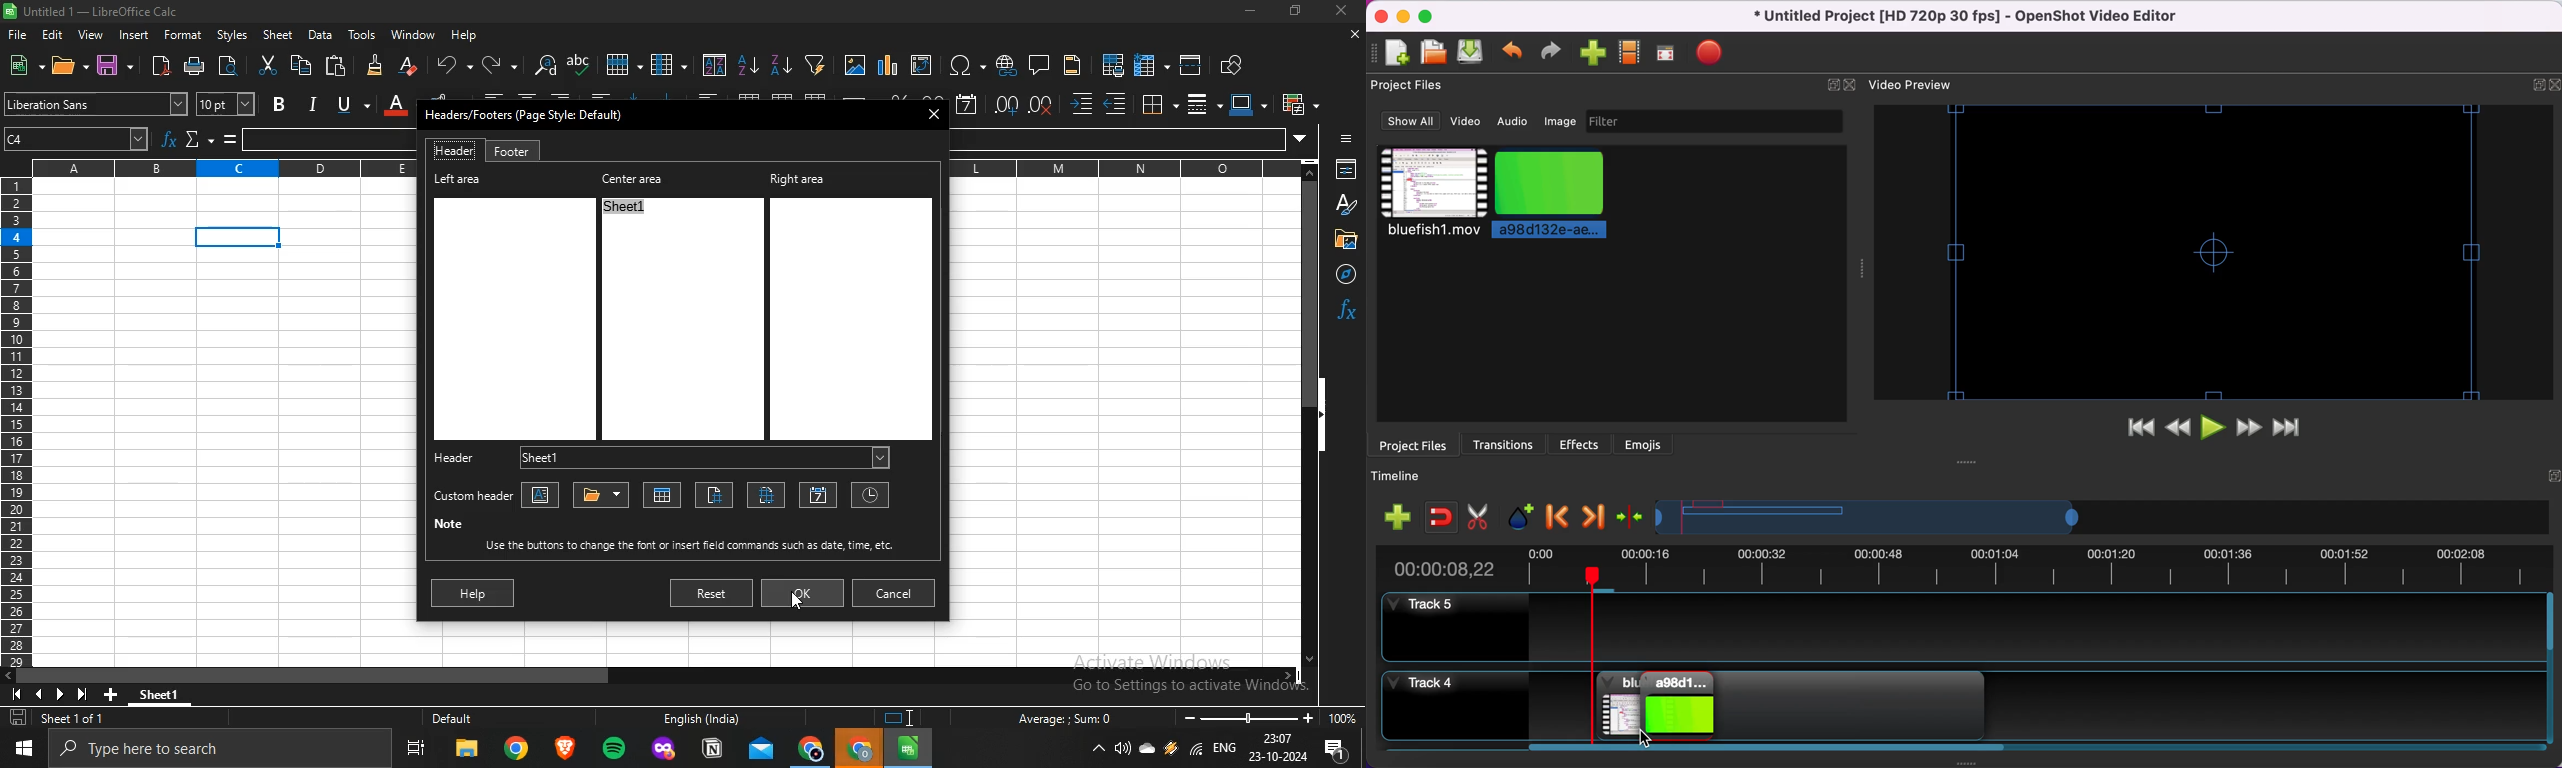 Image resolution: width=2576 pixels, height=784 pixels. Describe the element at coordinates (1469, 123) in the screenshot. I see `video` at that location.